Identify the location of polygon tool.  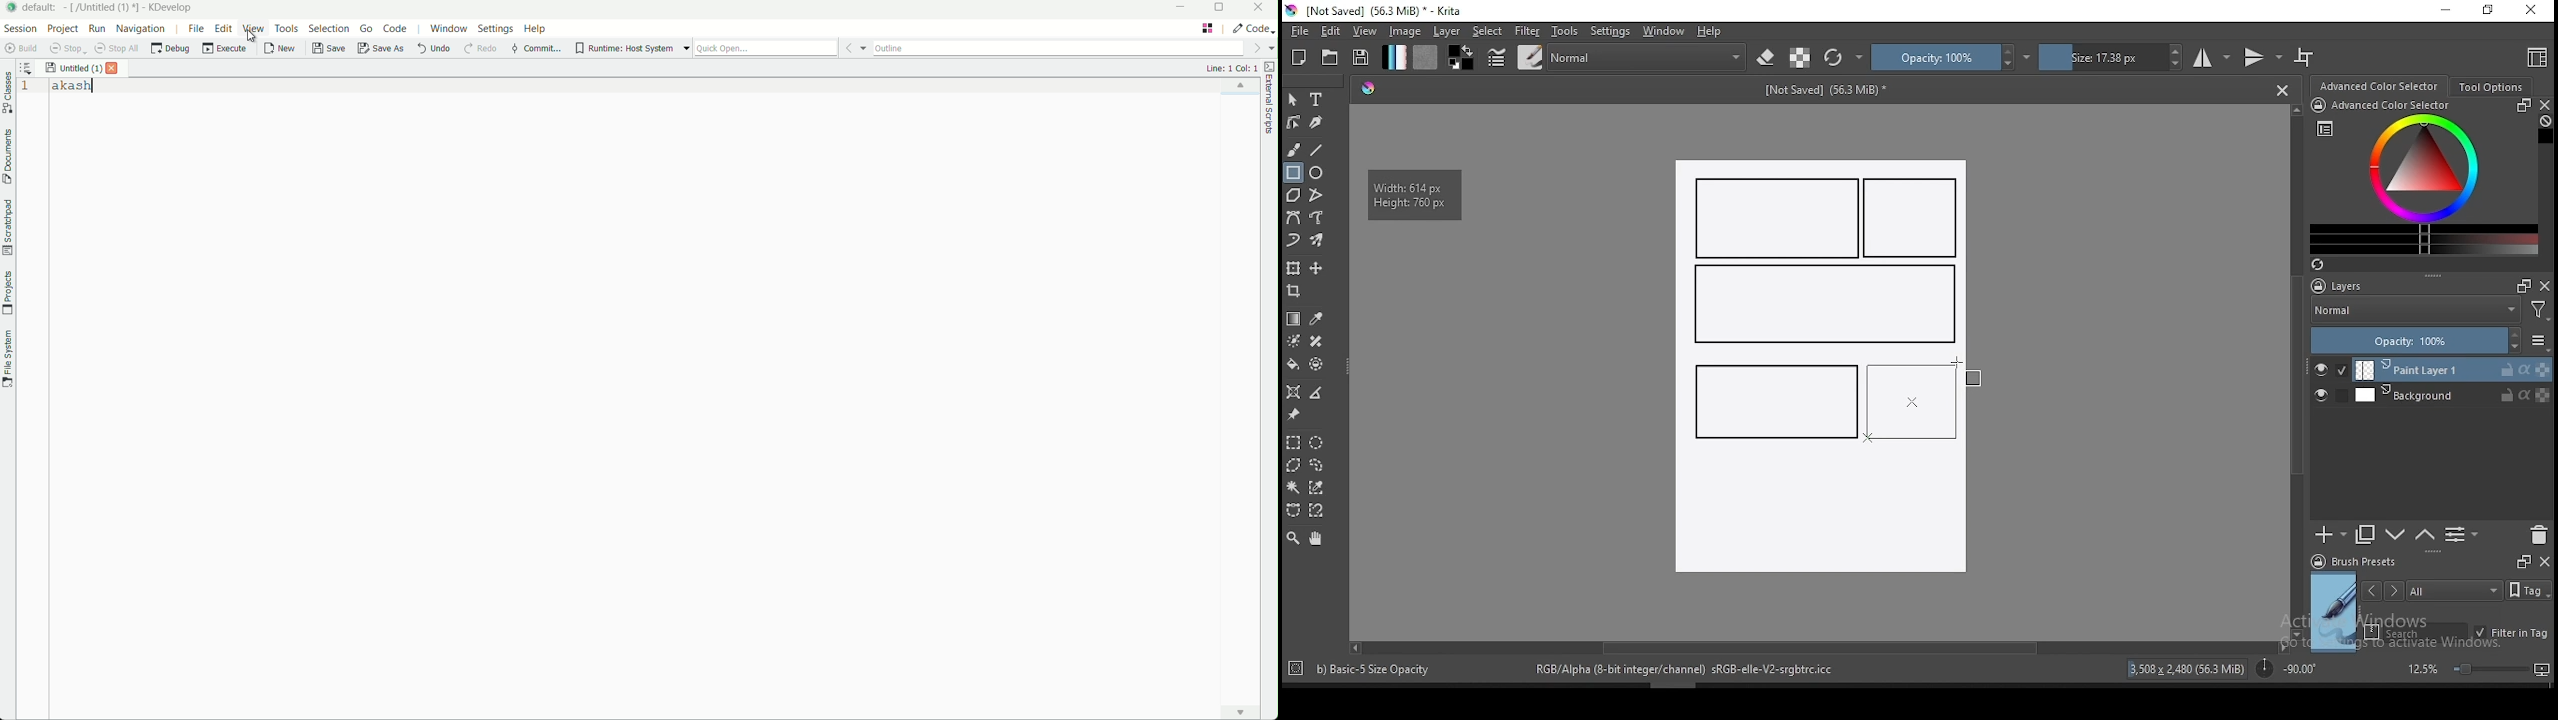
(1292, 195).